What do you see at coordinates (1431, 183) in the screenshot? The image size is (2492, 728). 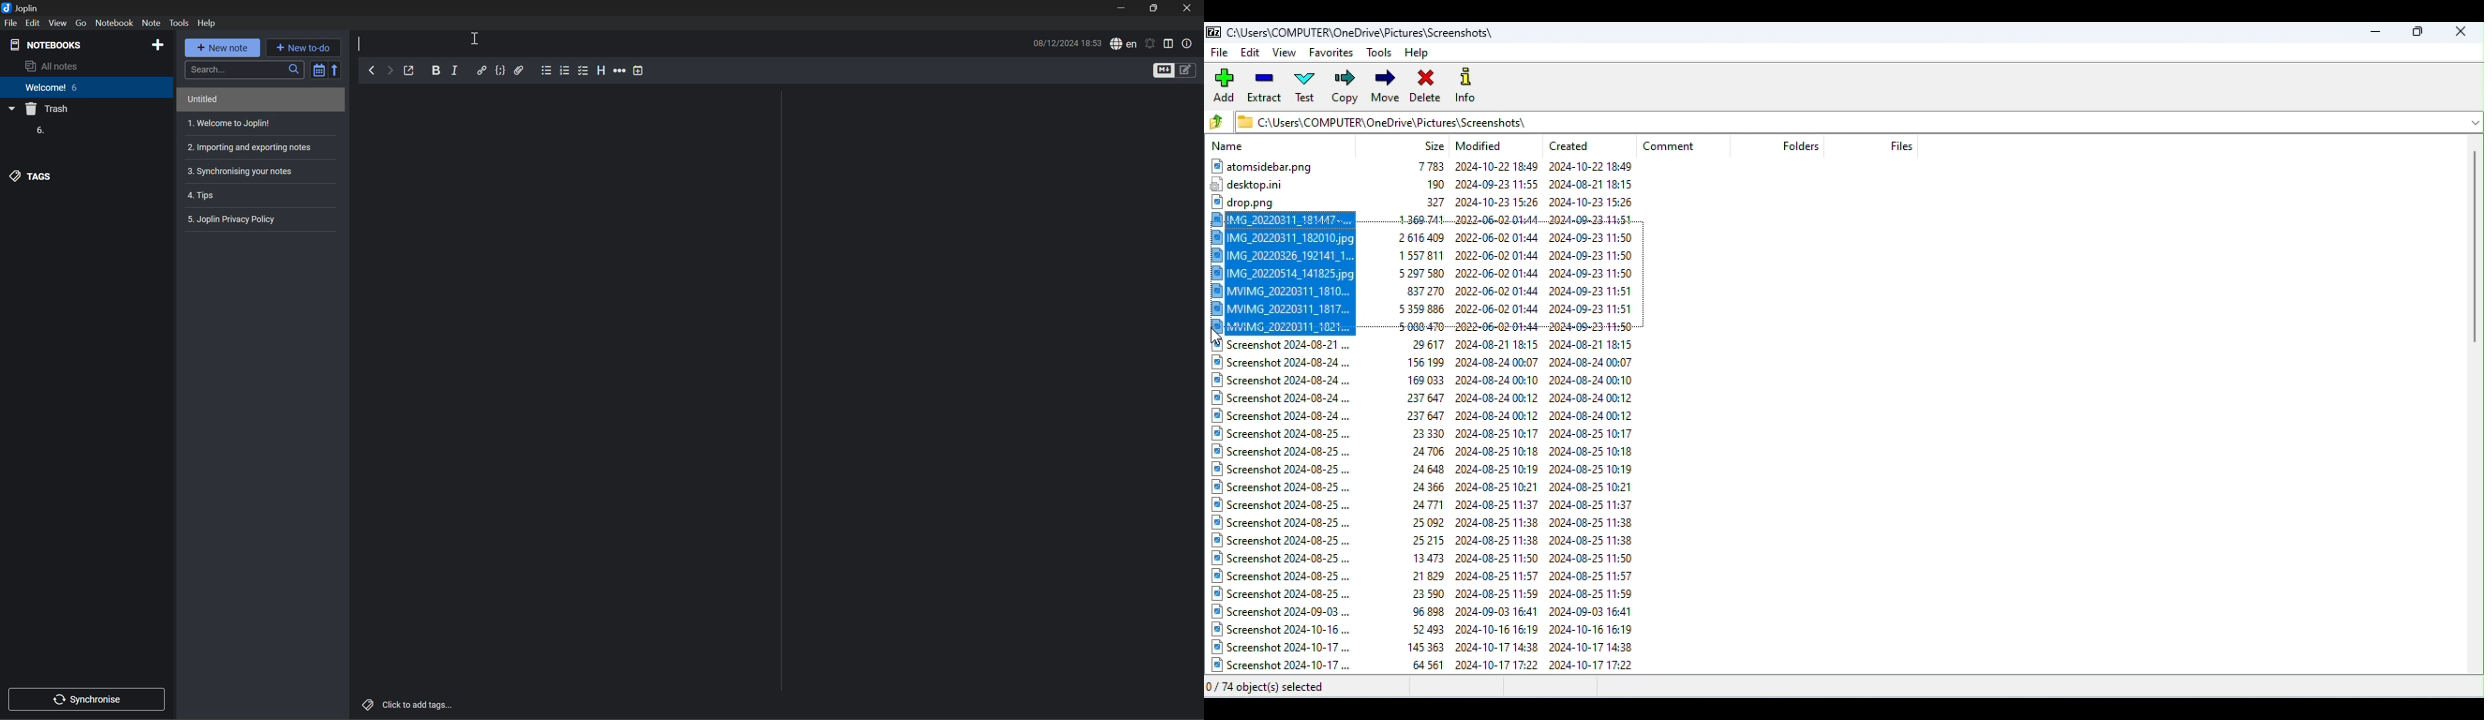 I see `Files` at bounding box center [1431, 183].